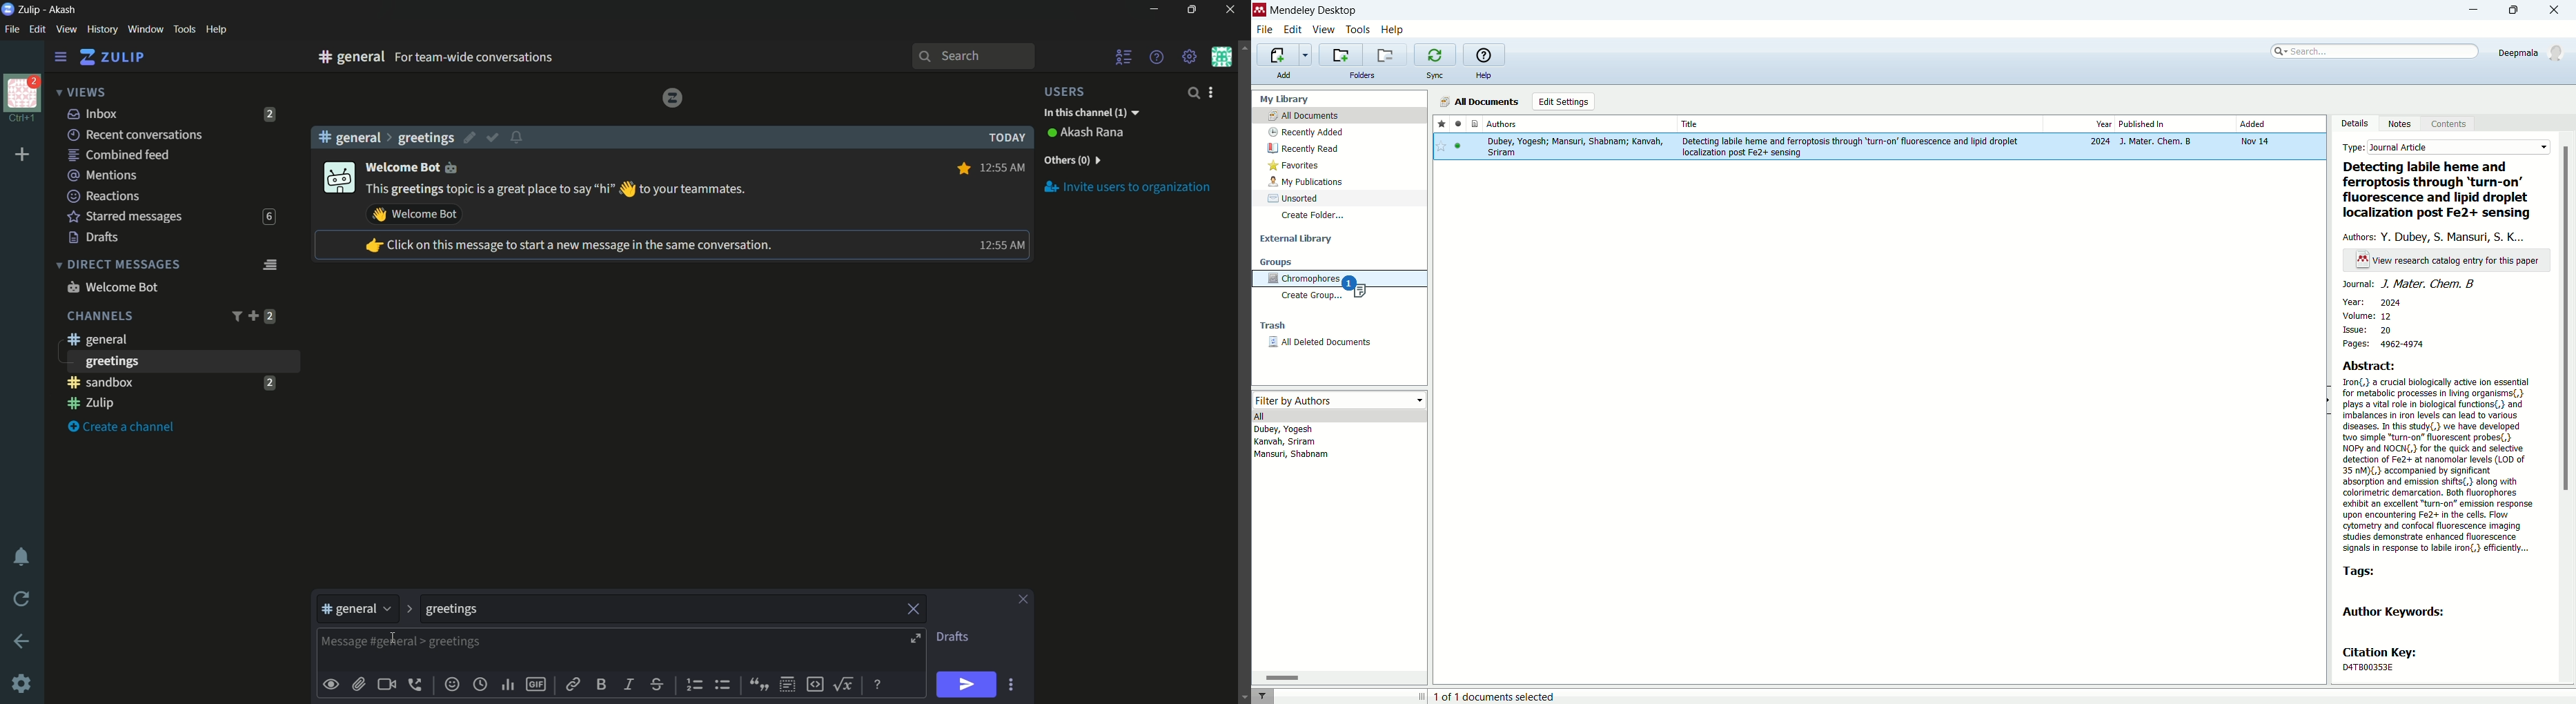  Describe the element at coordinates (535, 684) in the screenshot. I see `add gif` at that location.